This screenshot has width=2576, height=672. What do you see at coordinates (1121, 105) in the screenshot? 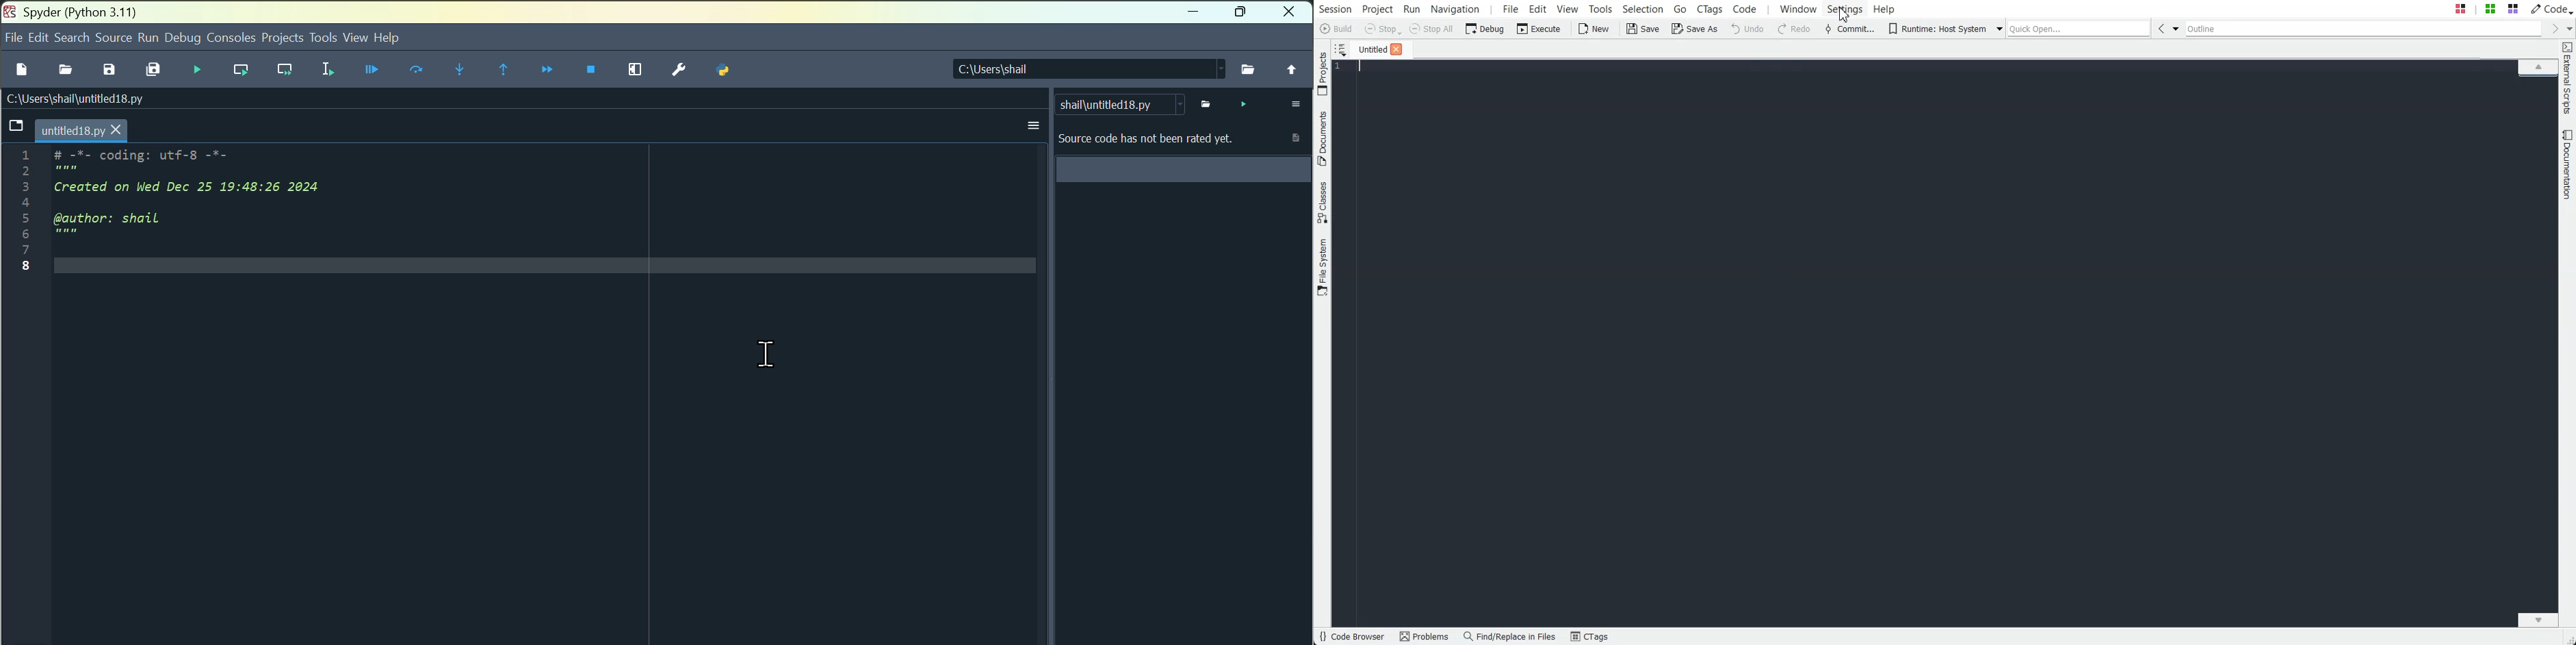
I see `shail\untitled18py` at bounding box center [1121, 105].